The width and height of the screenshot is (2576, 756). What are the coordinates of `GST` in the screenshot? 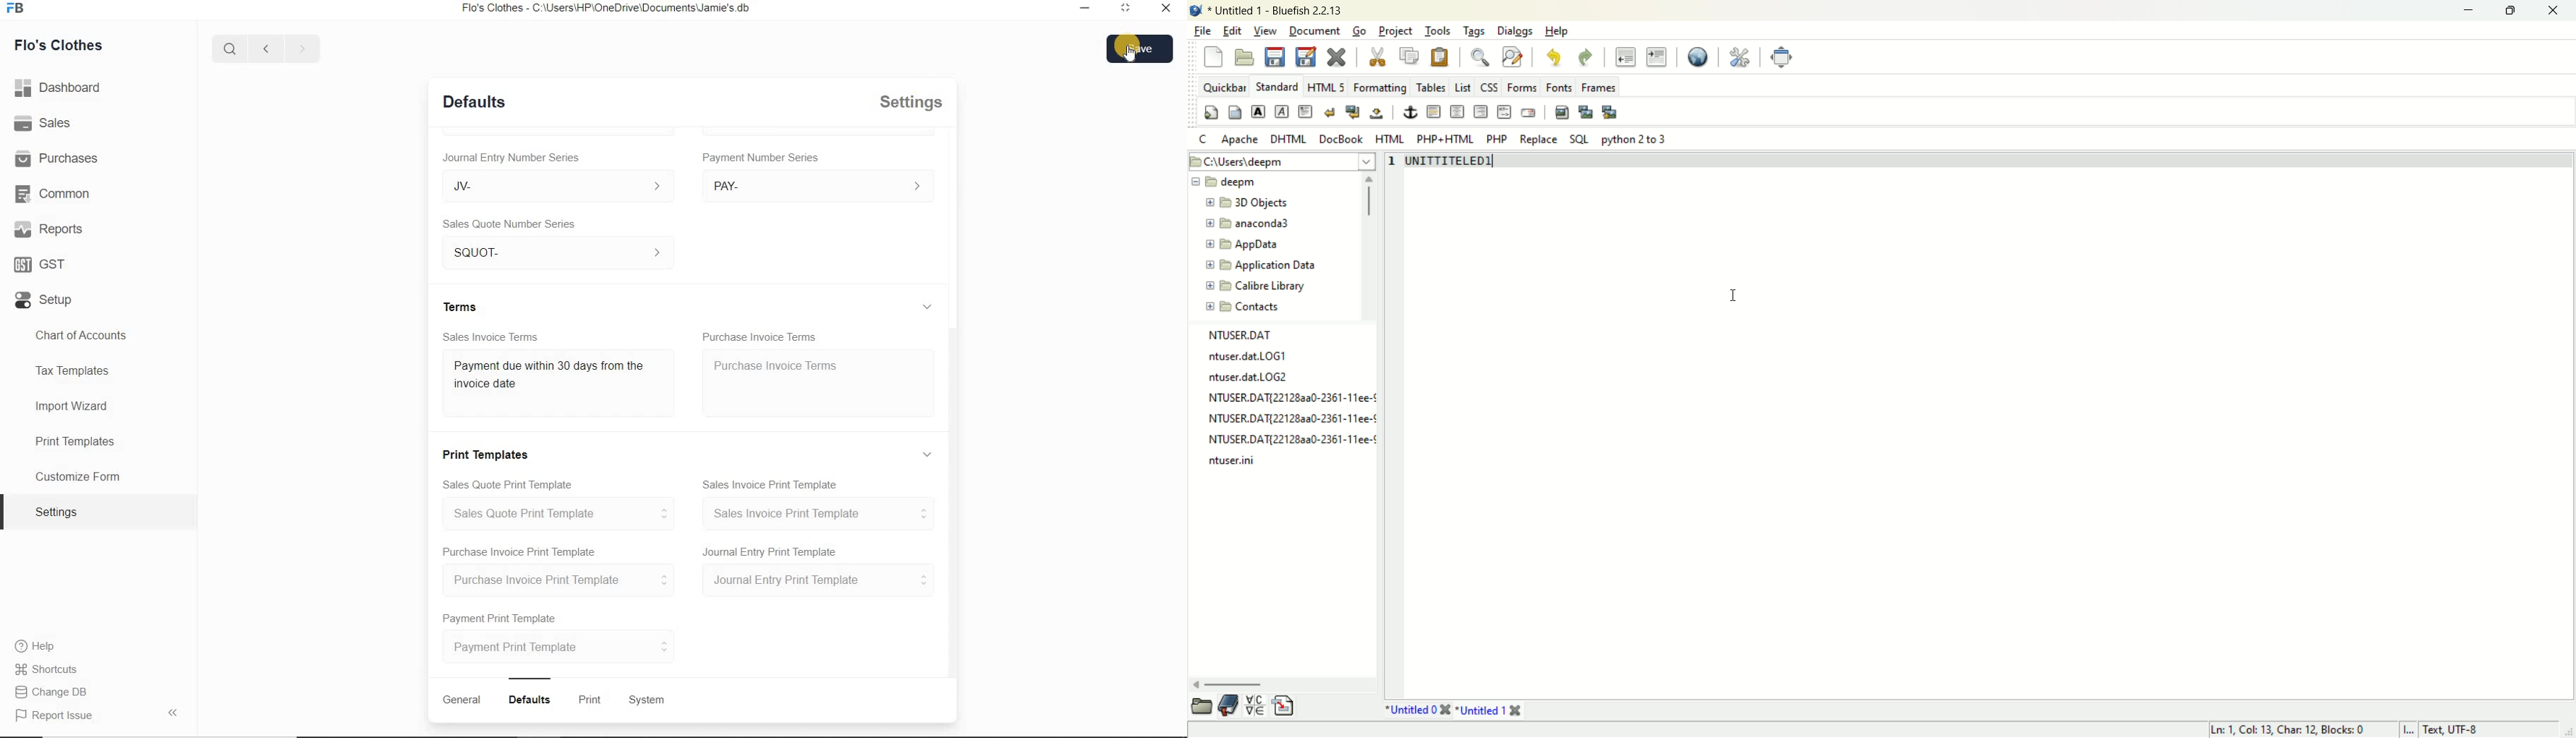 It's located at (41, 264).